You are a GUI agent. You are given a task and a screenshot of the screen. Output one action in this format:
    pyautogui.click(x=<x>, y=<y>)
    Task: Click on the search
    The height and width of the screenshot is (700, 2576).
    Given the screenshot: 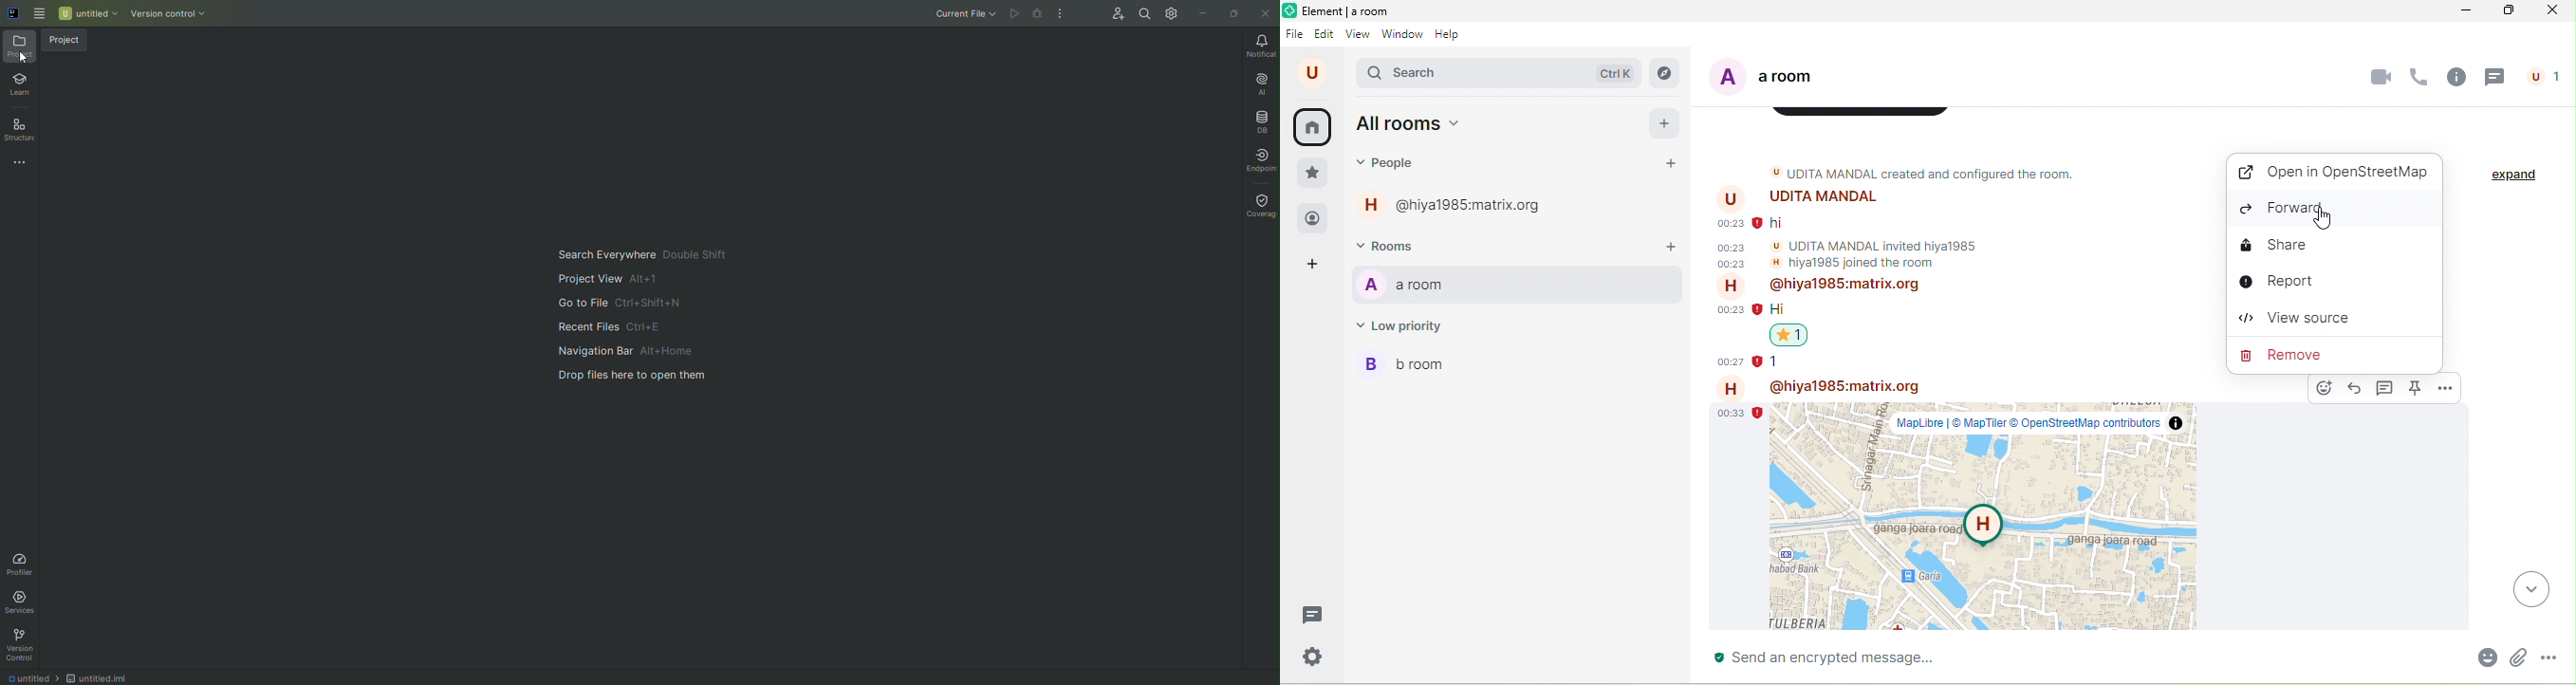 What is the action you would take?
    pyautogui.click(x=1498, y=75)
    